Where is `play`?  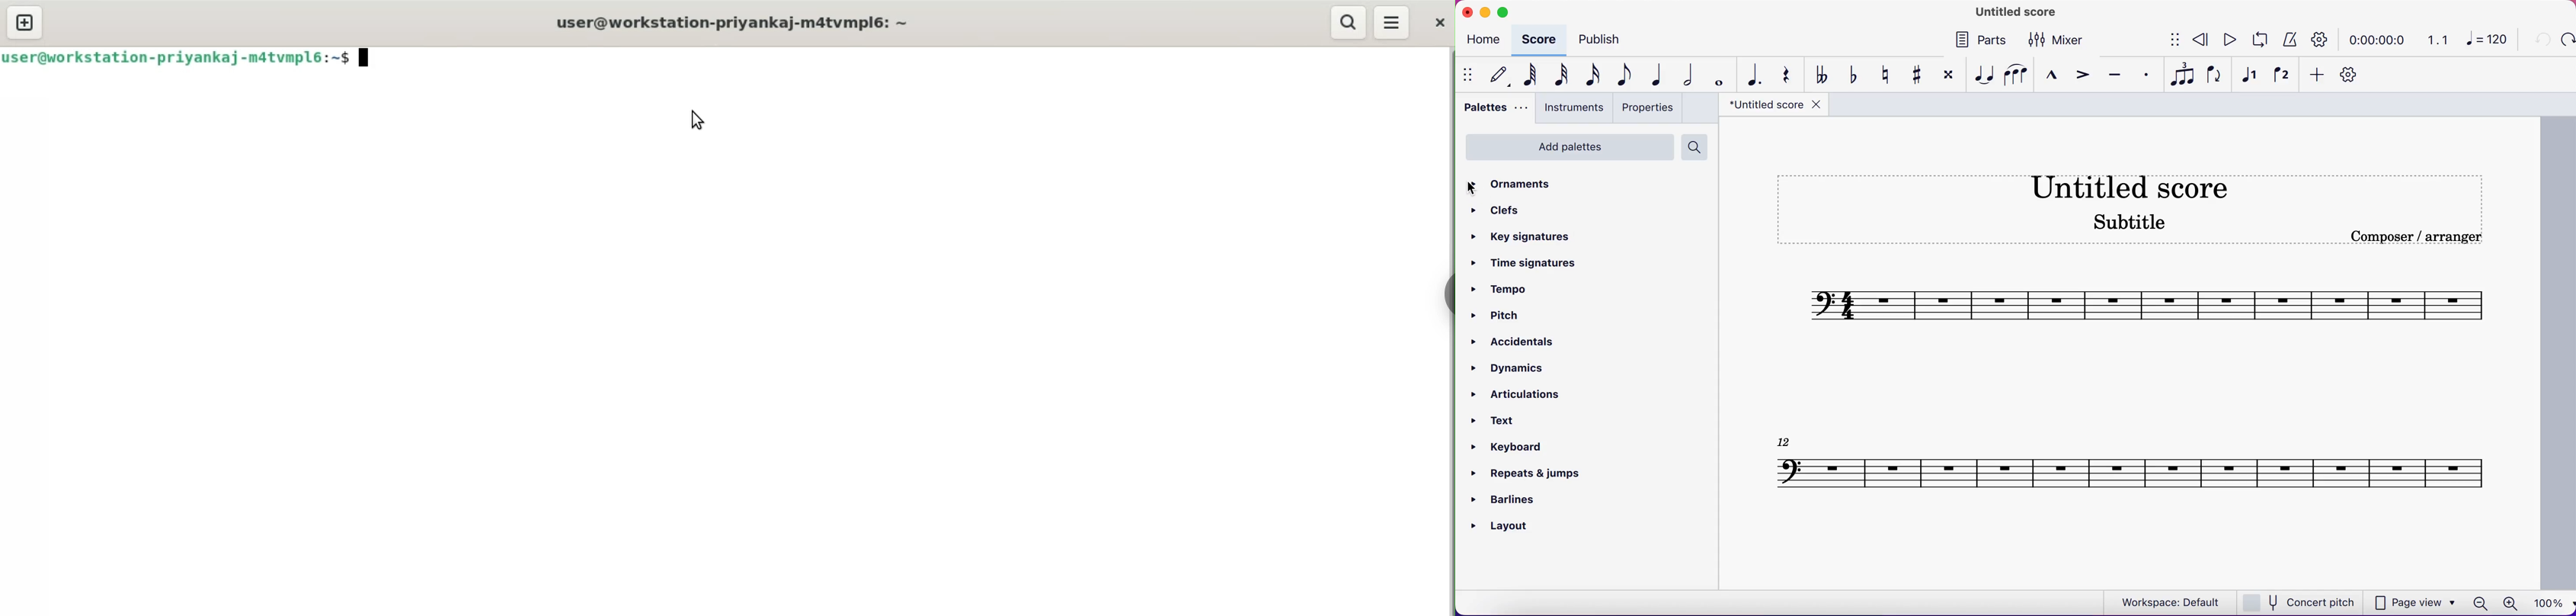 play is located at coordinates (2229, 41).